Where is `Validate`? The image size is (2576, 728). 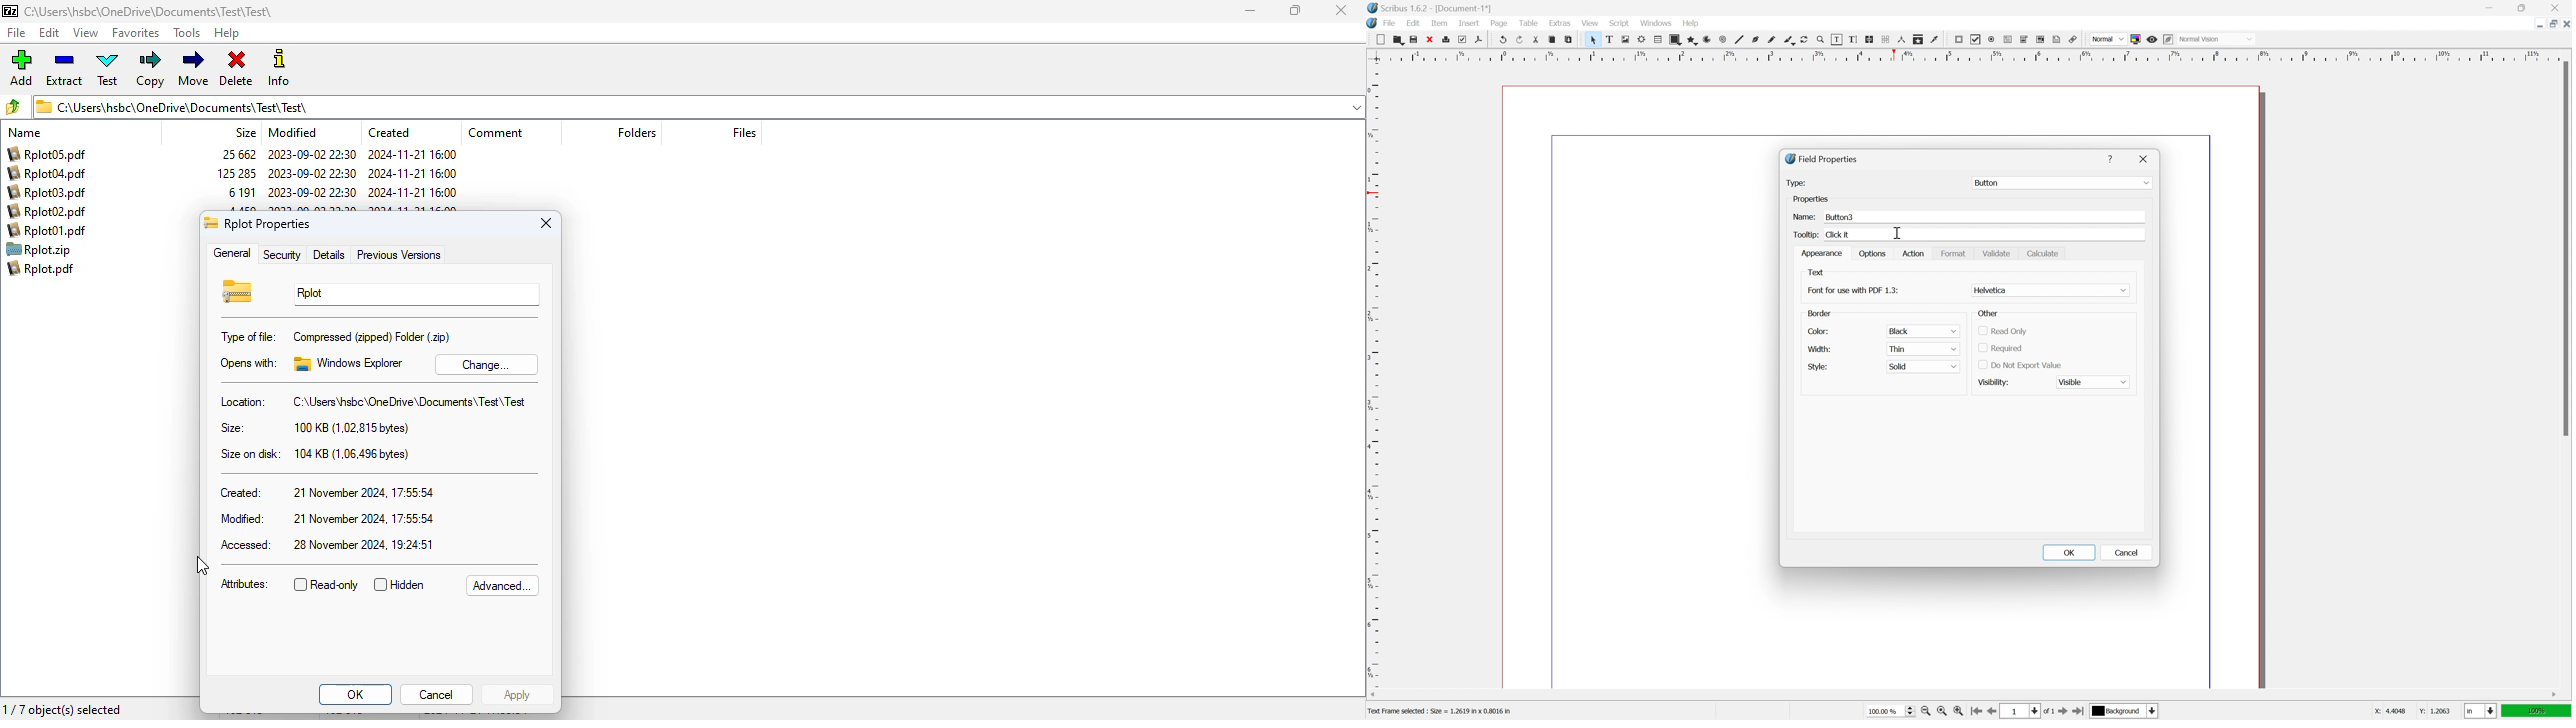 Validate is located at coordinates (1998, 253).